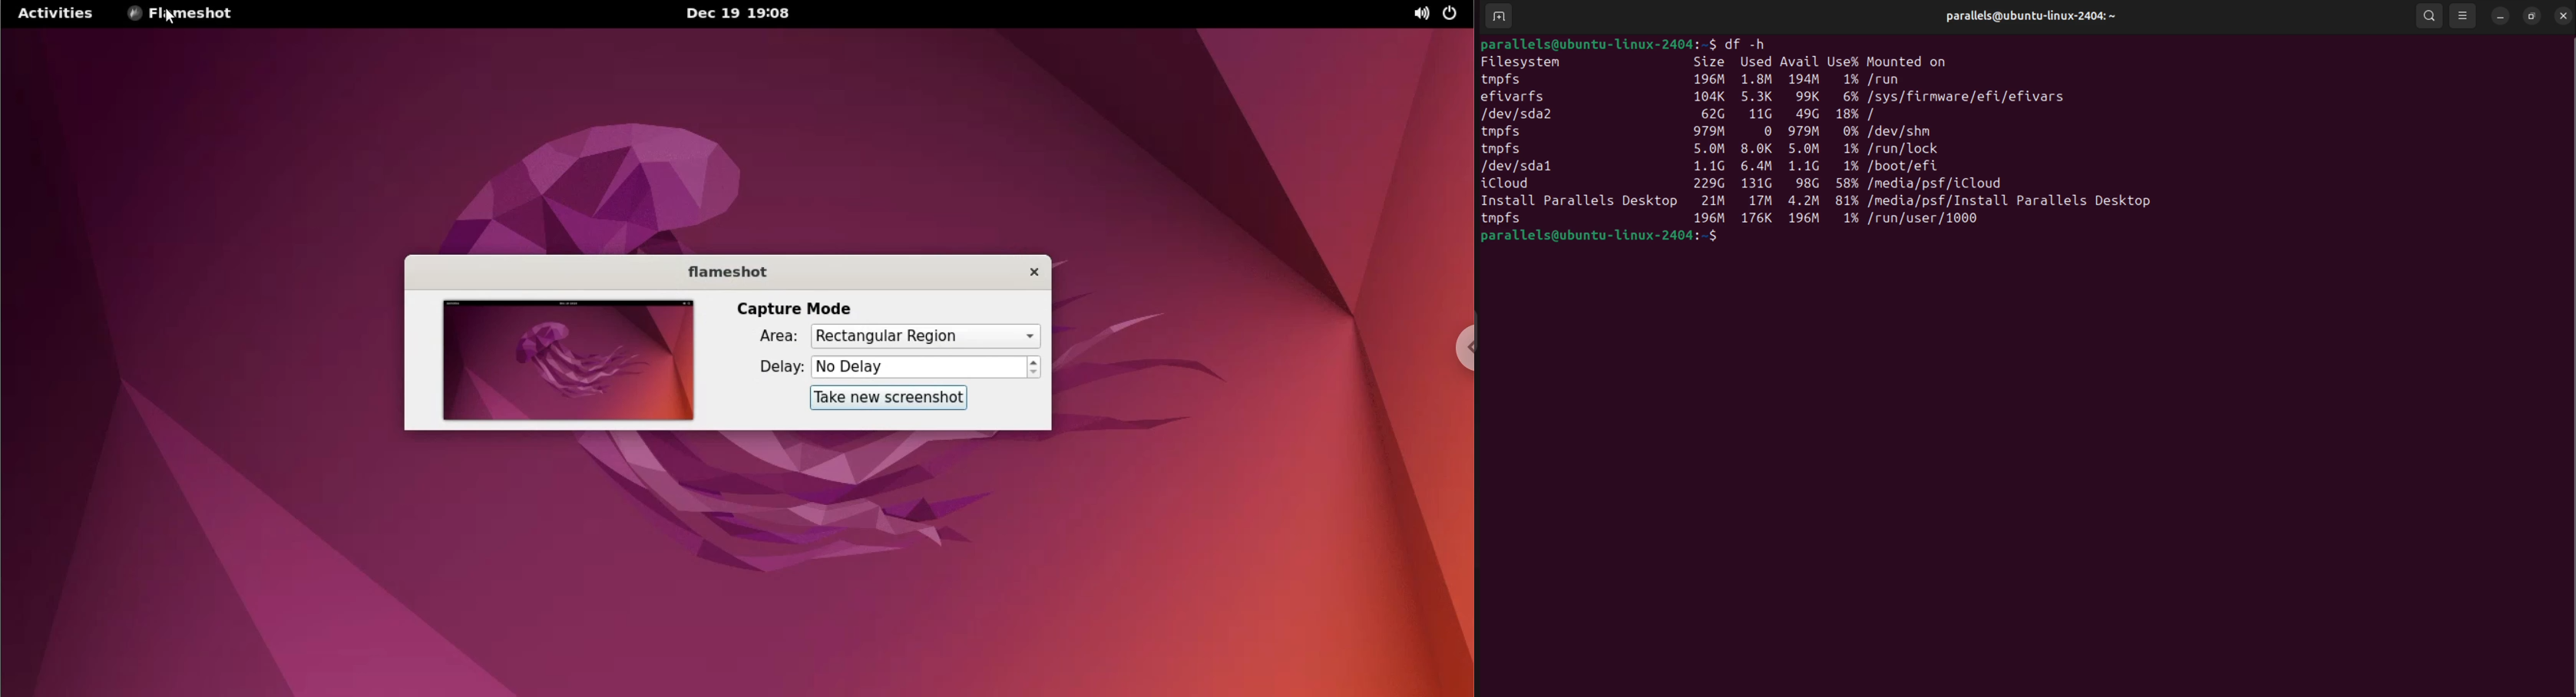 The width and height of the screenshot is (2576, 700). Describe the element at coordinates (1798, 59) in the screenshot. I see `Avail user` at that location.